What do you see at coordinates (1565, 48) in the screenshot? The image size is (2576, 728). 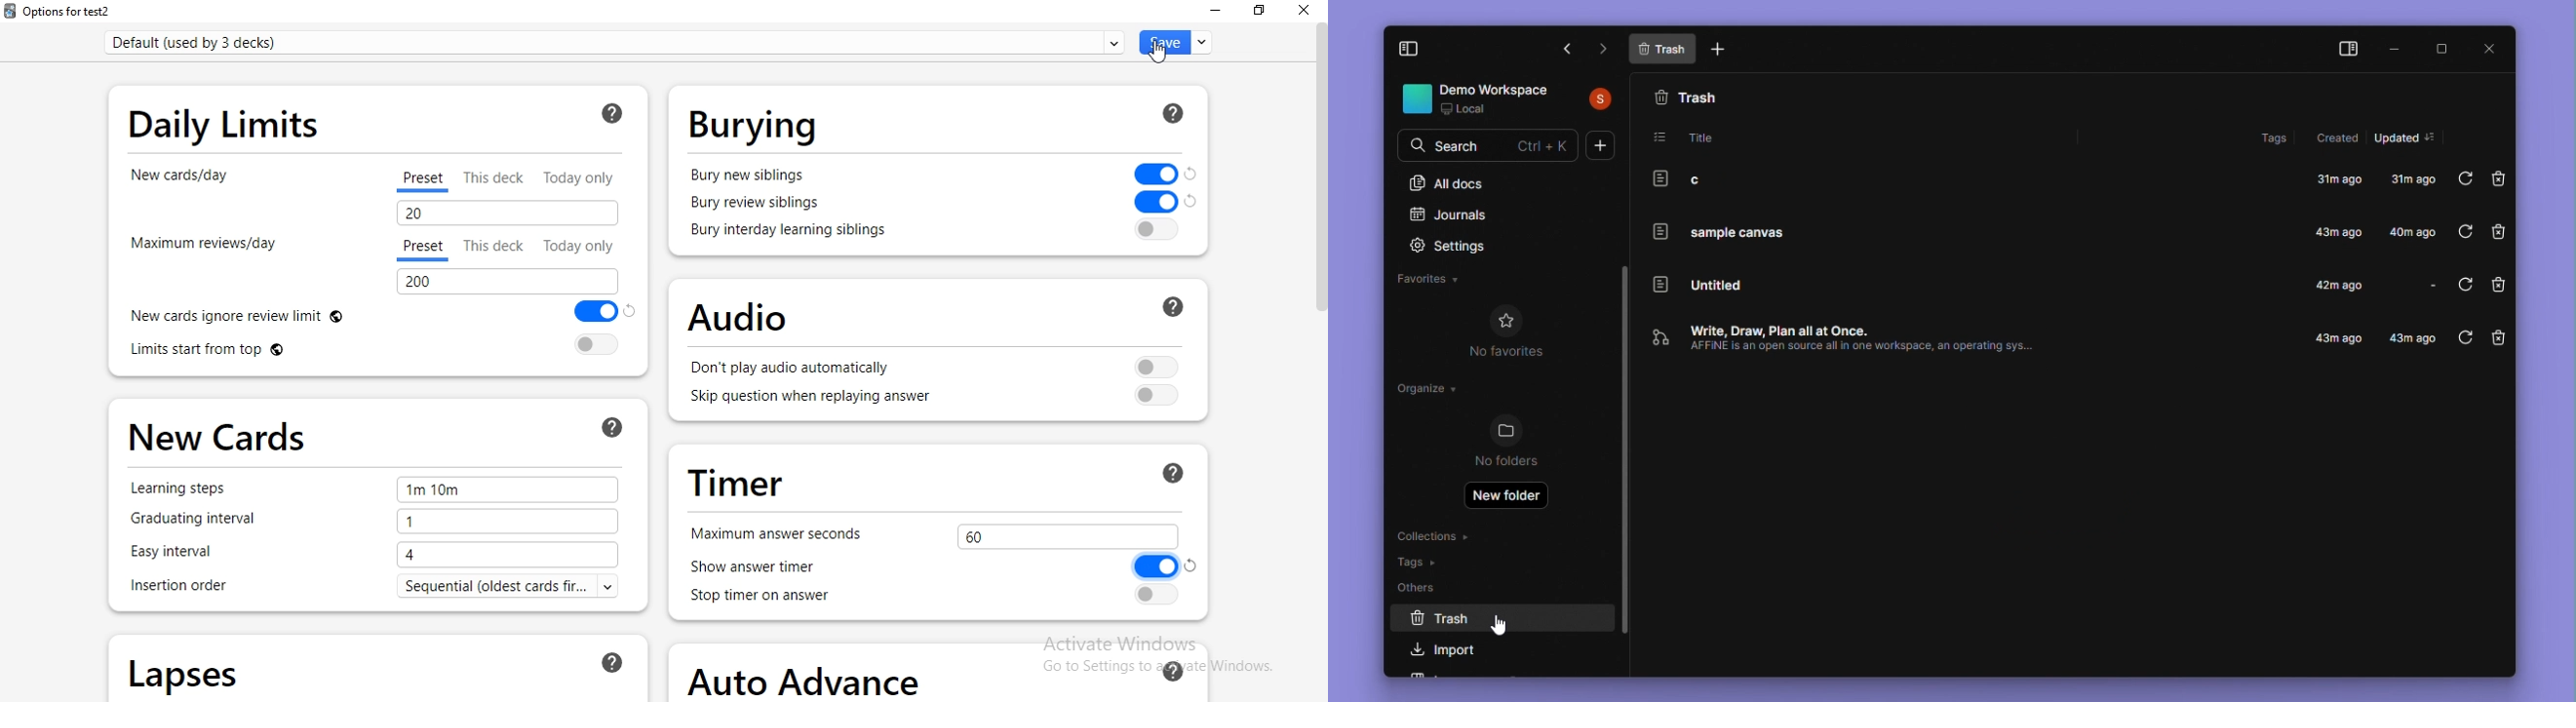 I see `previous tab` at bounding box center [1565, 48].